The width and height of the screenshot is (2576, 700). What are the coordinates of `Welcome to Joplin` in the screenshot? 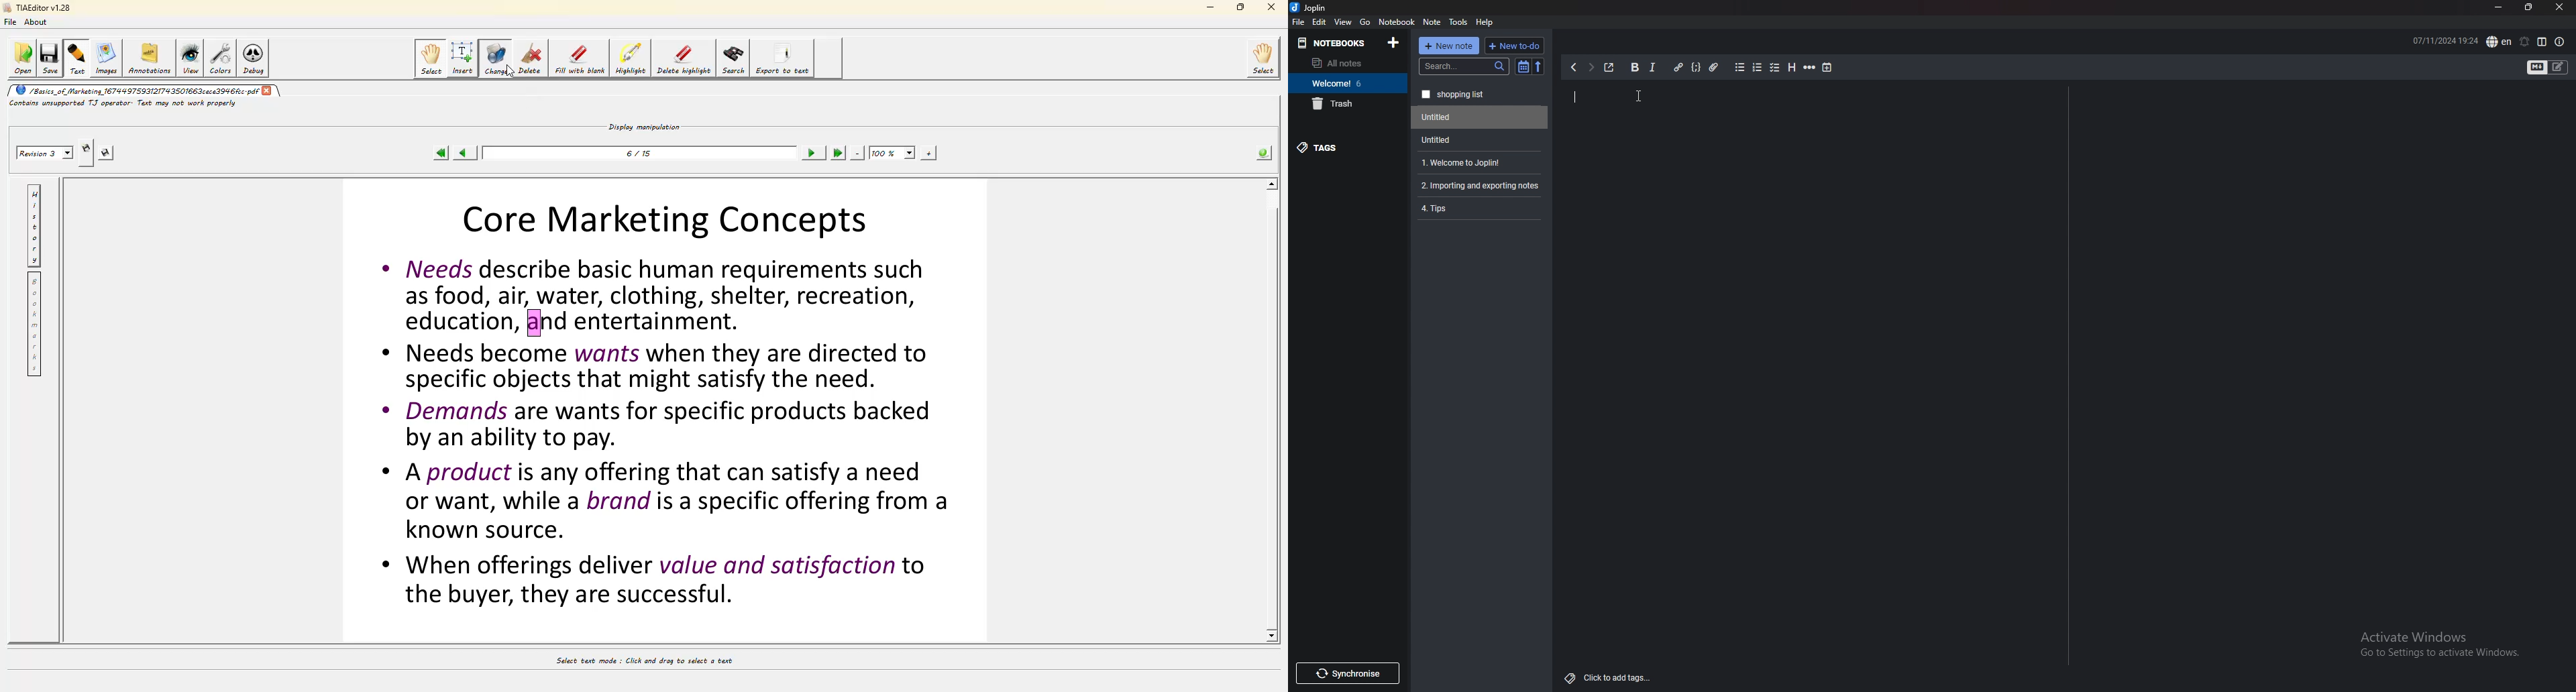 It's located at (1477, 162).